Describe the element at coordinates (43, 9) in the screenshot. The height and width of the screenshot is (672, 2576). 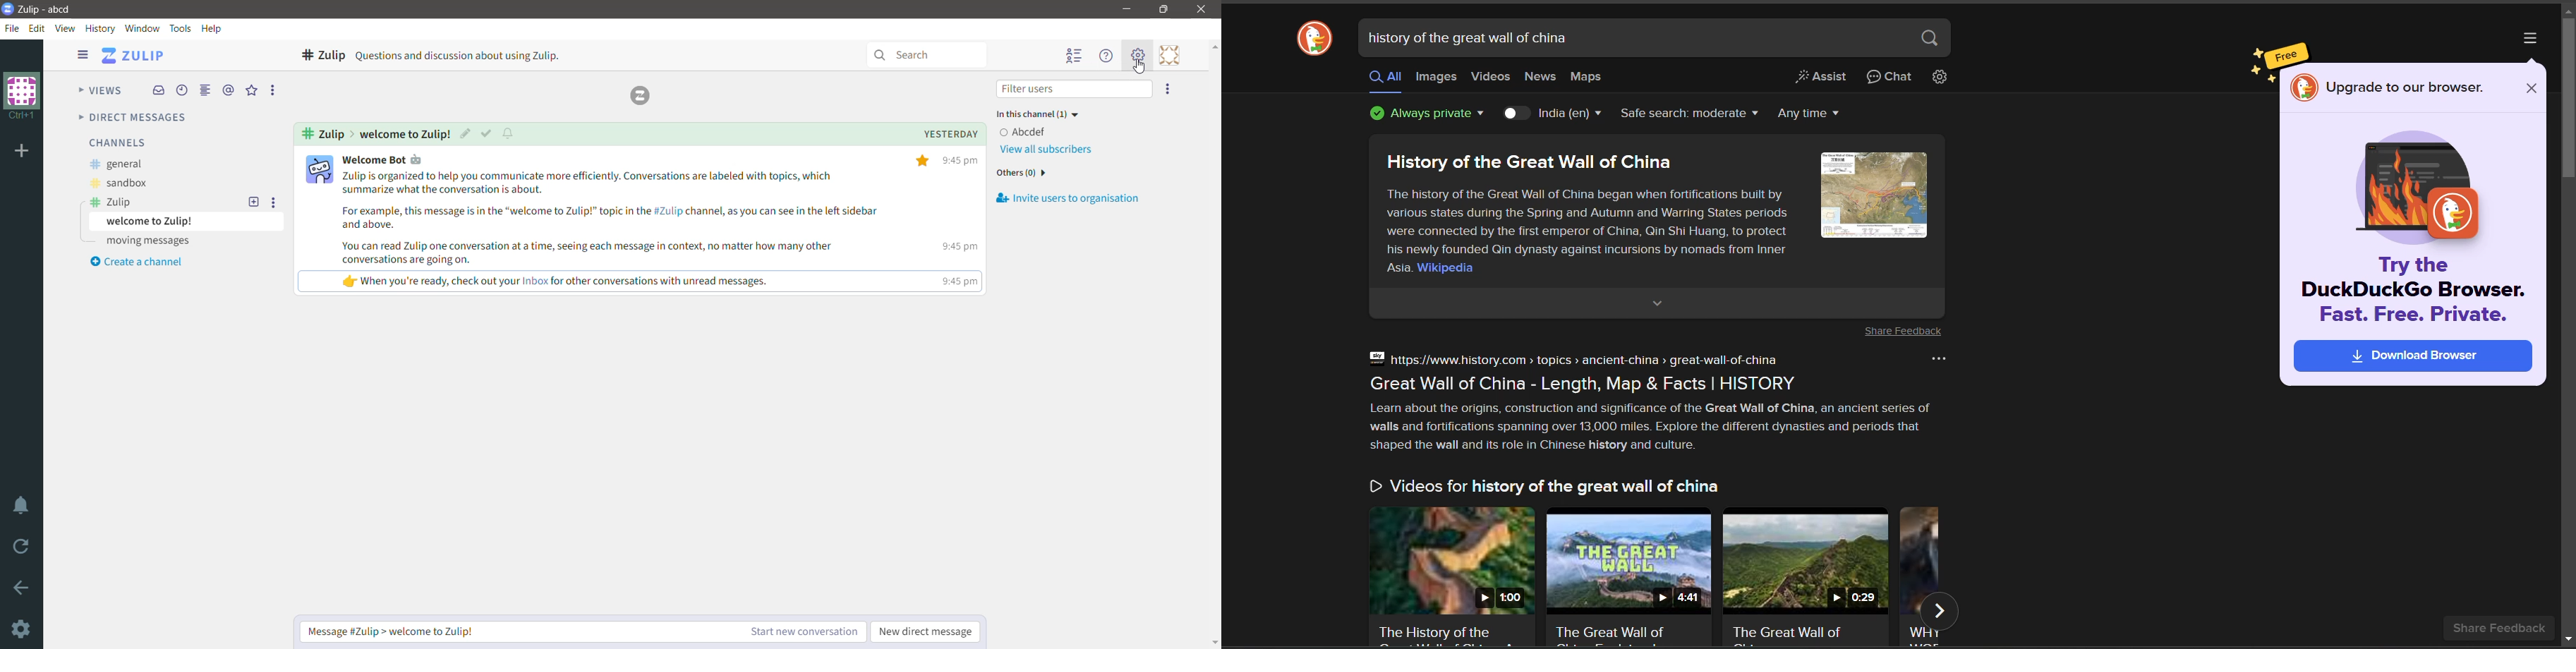
I see `Application Logo and Name - Organization Name` at that location.